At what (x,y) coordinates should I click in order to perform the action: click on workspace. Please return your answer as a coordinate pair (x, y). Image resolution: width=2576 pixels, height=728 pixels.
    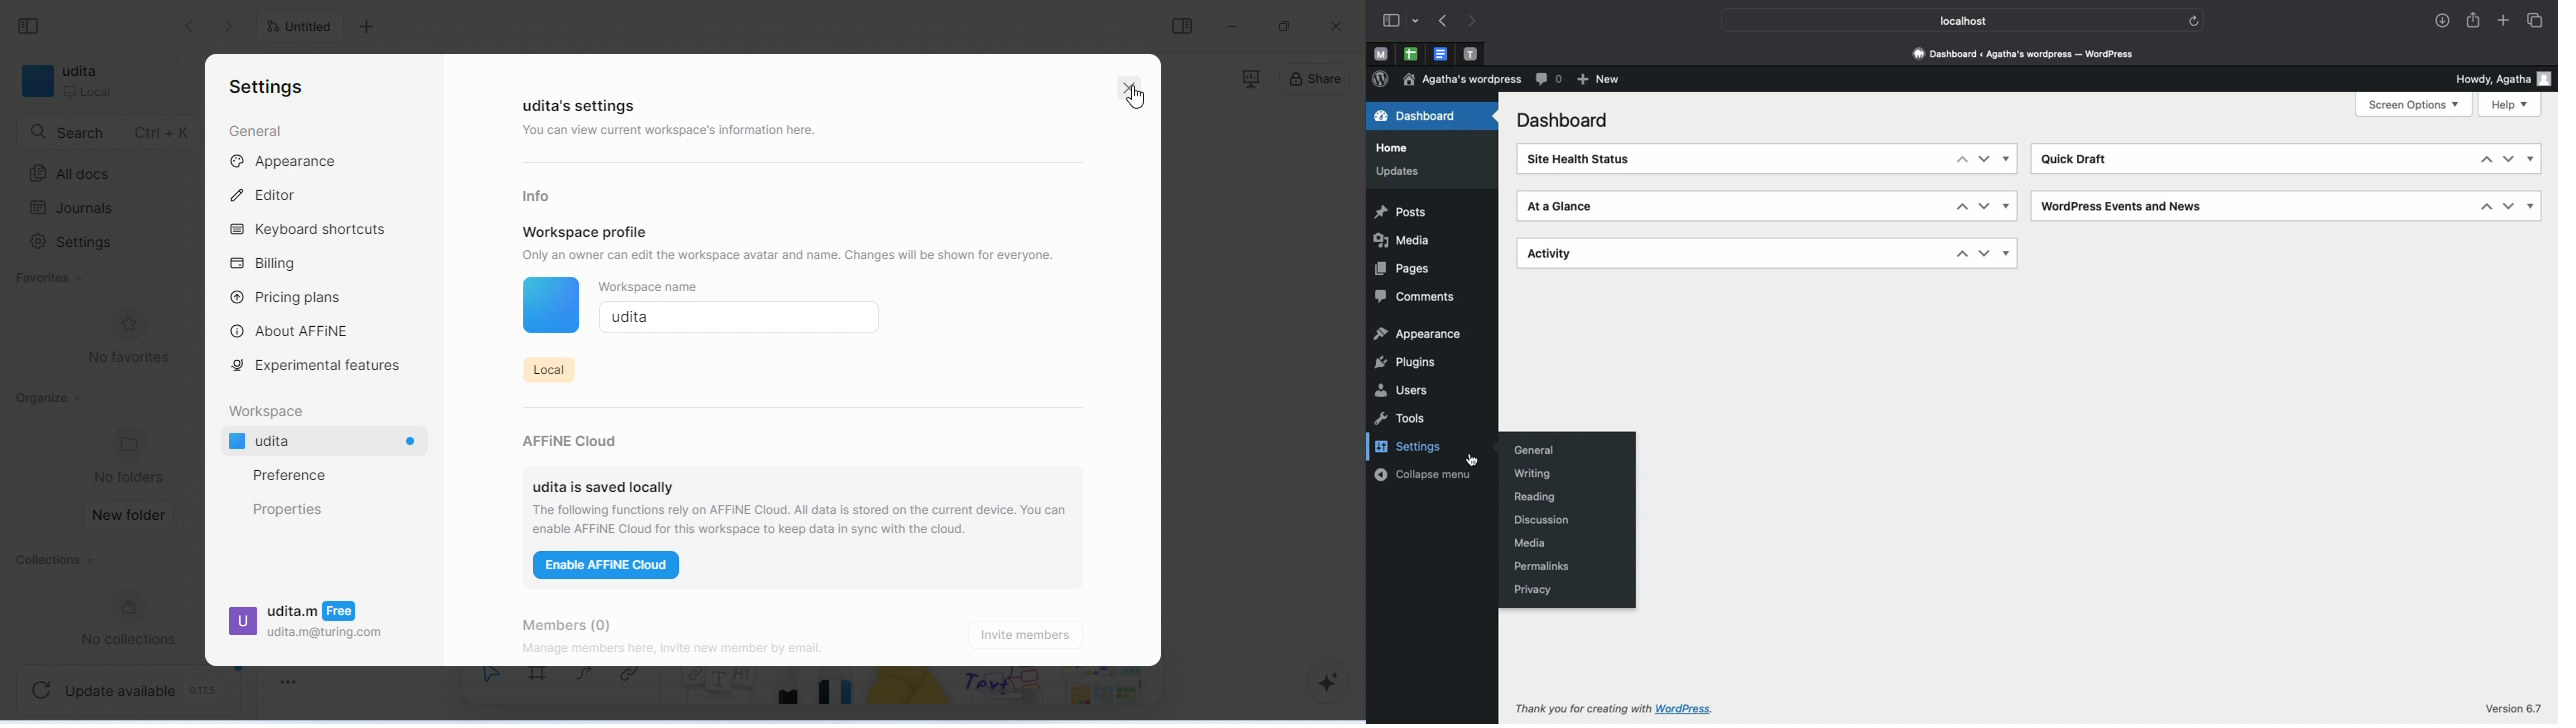
    Looking at the image, I should click on (271, 409).